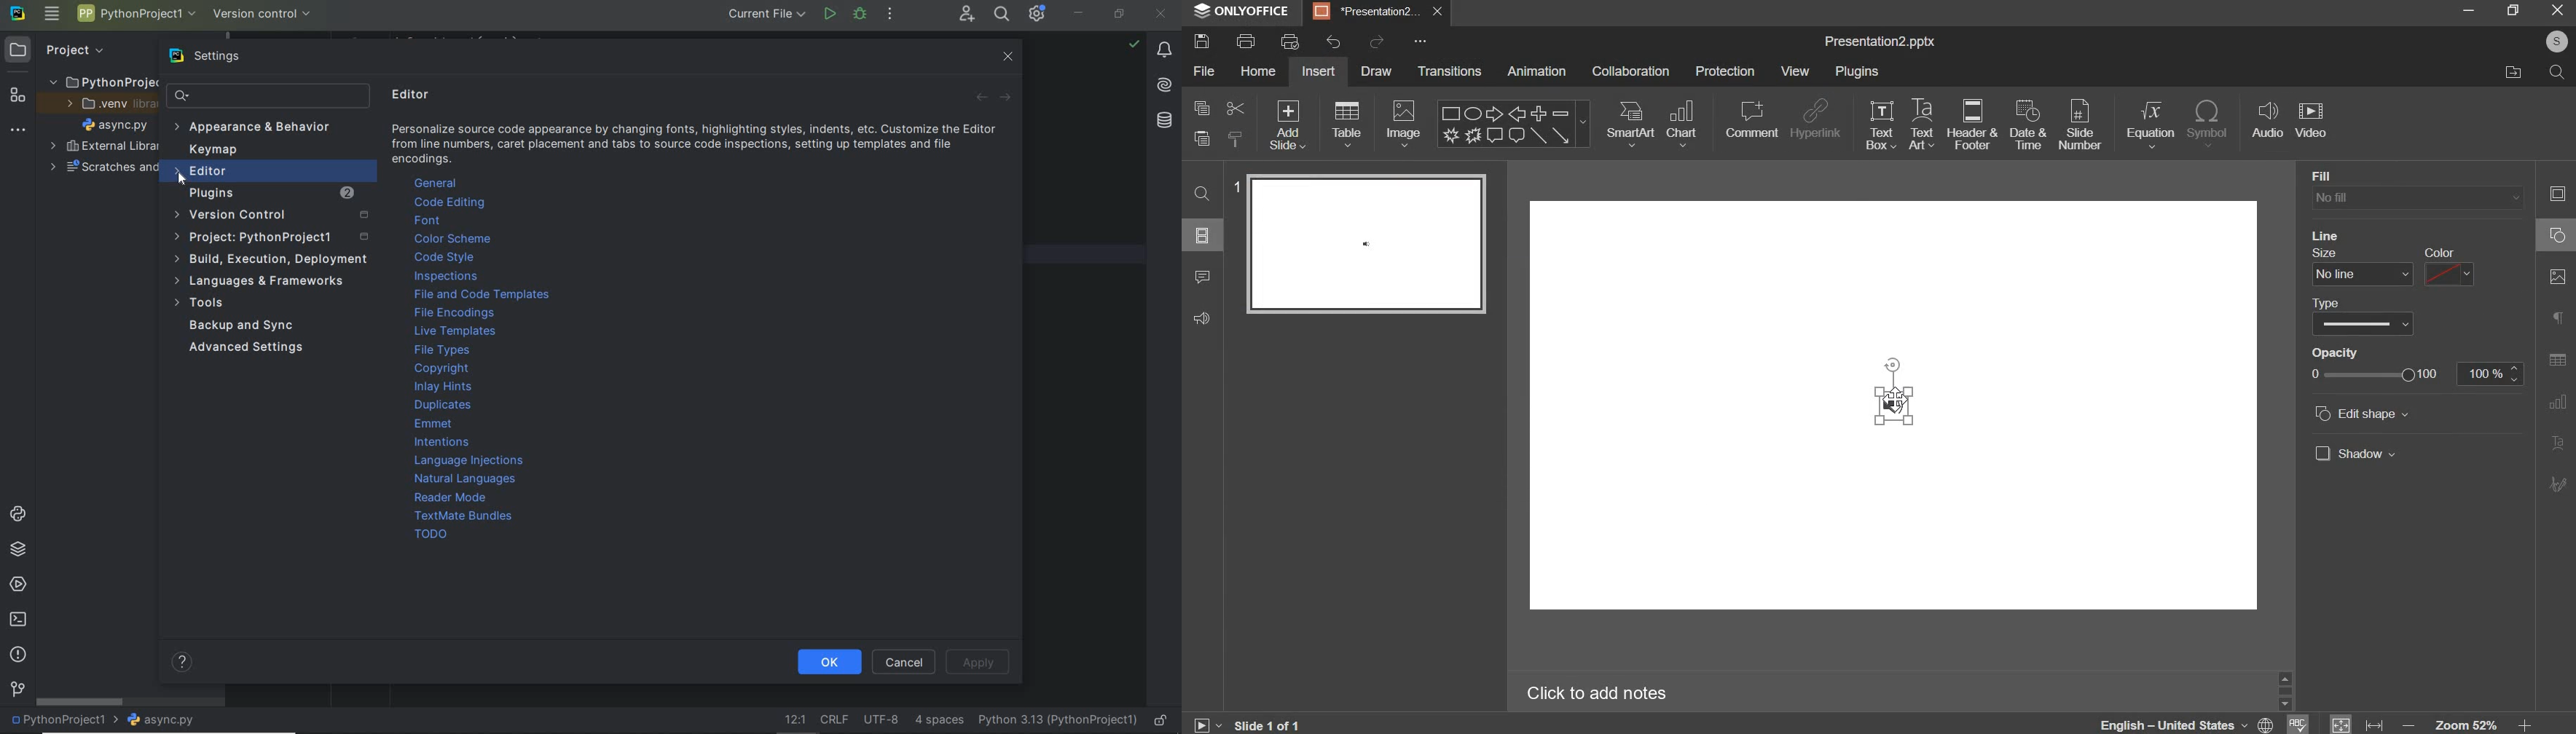 This screenshot has width=2576, height=756. What do you see at coordinates (1246, 42) in the screenshot?
I see `print` at bounding box center [1246, 42].